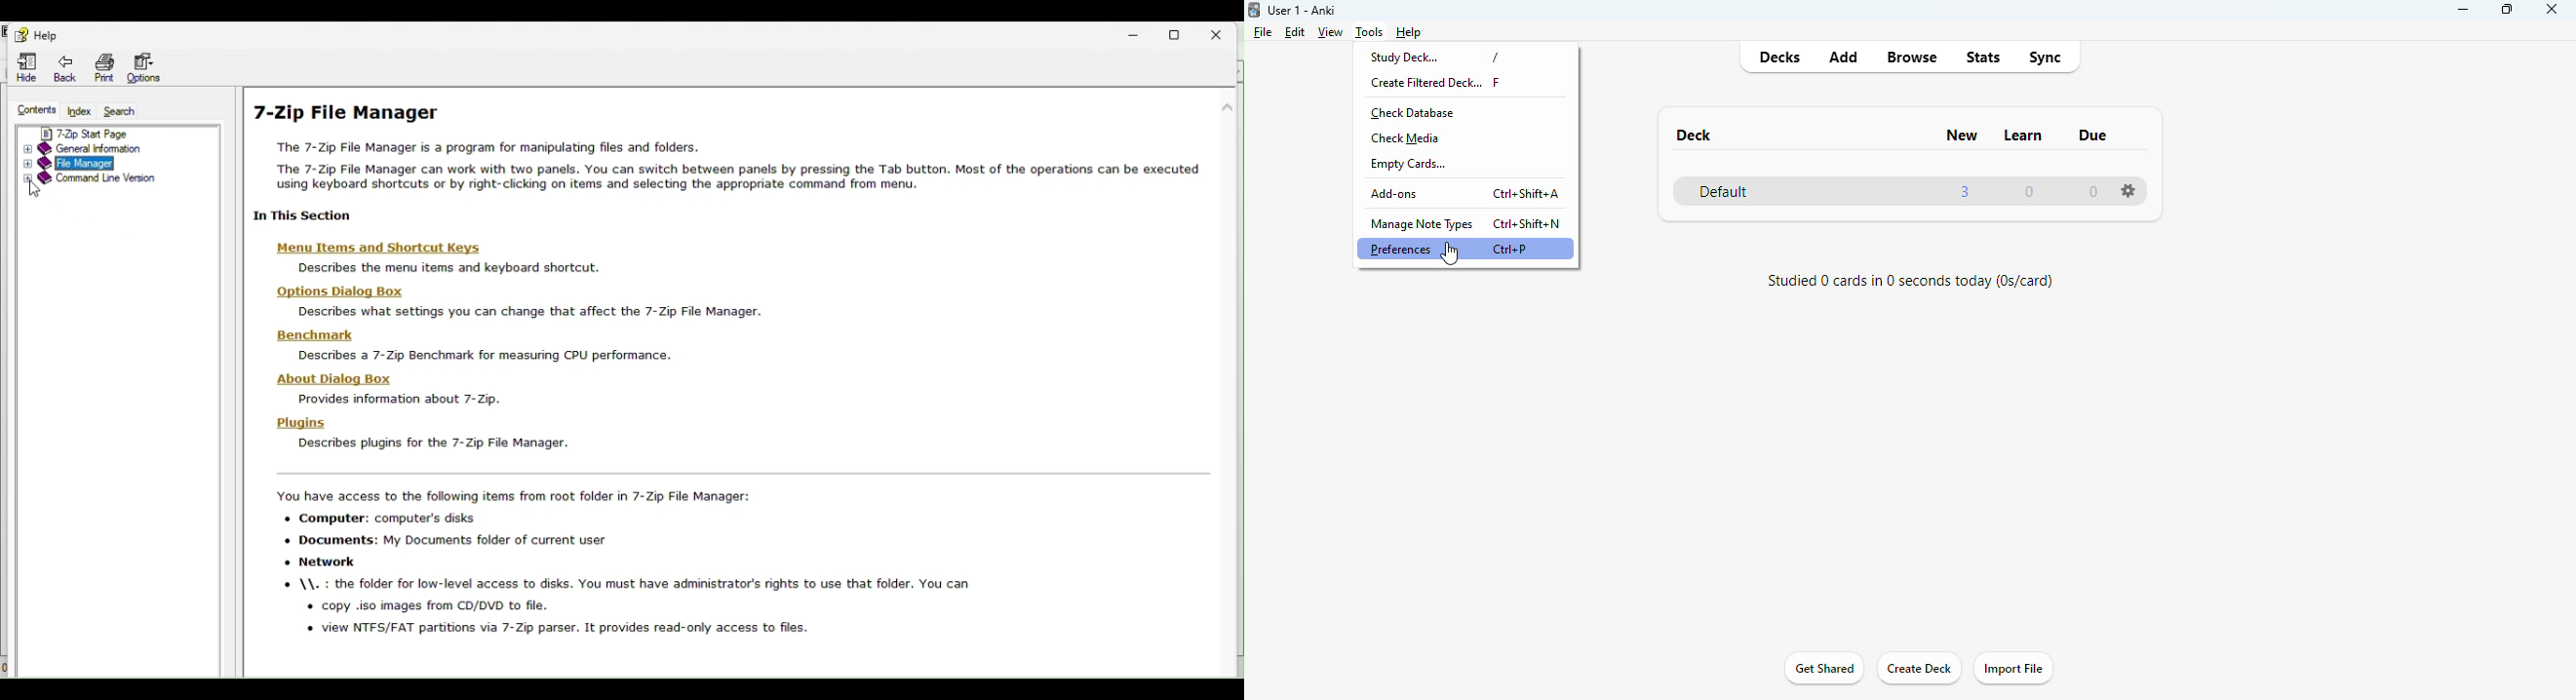 Image resolution: width=2576 pixels, height=700 pixels. What do you see at coordinates (1694, 136) in the screenshot?
I see `deck` at bounding box center [1694, 136].